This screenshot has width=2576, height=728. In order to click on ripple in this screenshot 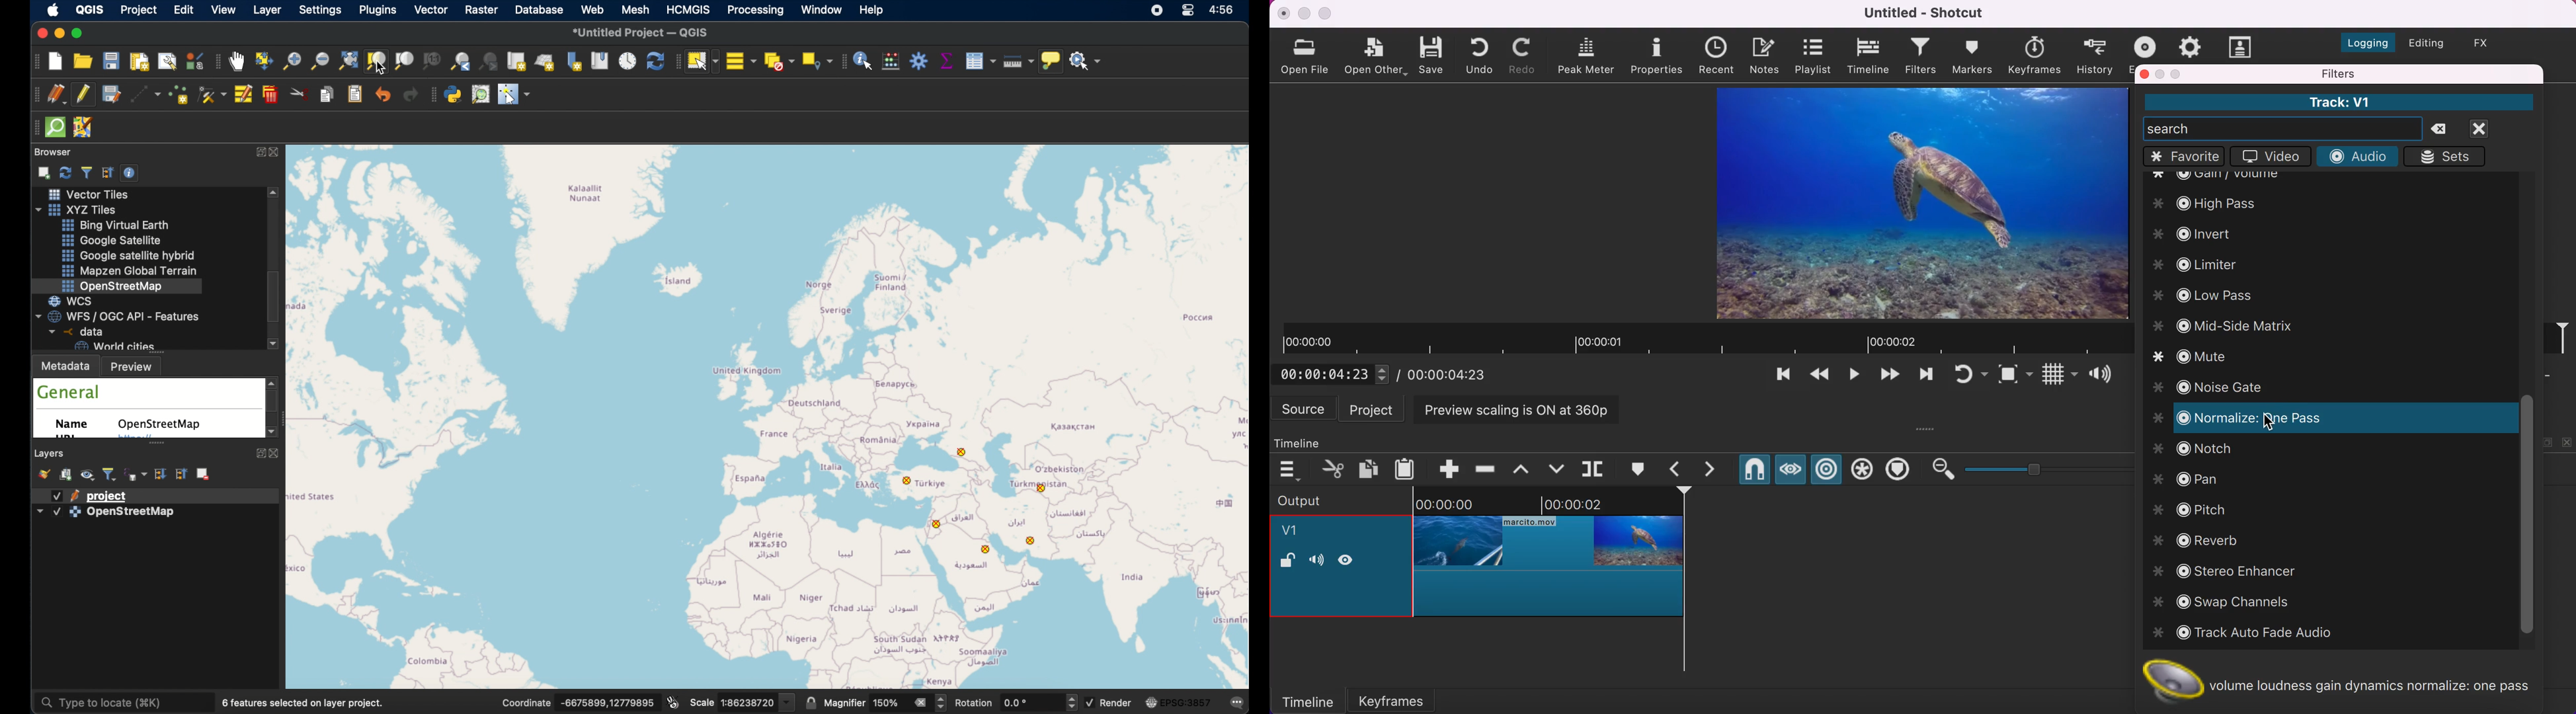, I will do `click(1827, 470)`.